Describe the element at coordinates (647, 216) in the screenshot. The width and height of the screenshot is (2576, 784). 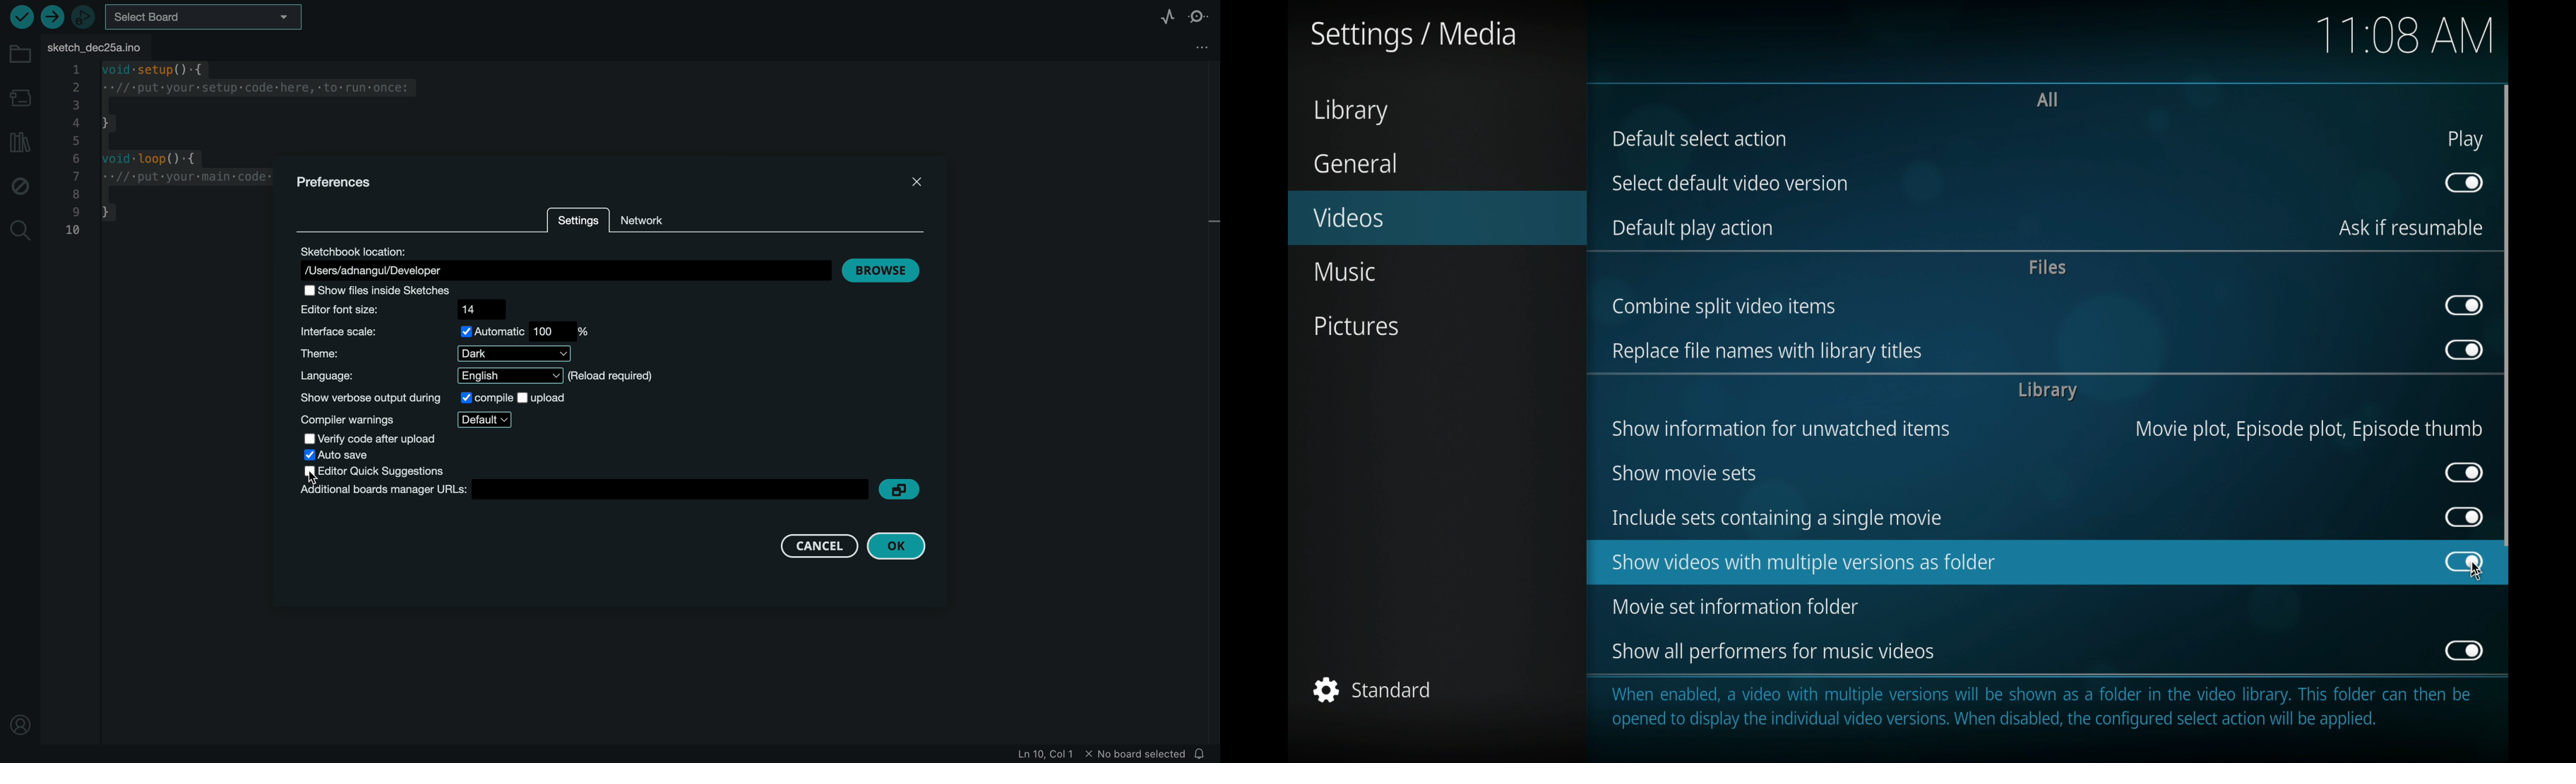
I see `network` at that location.